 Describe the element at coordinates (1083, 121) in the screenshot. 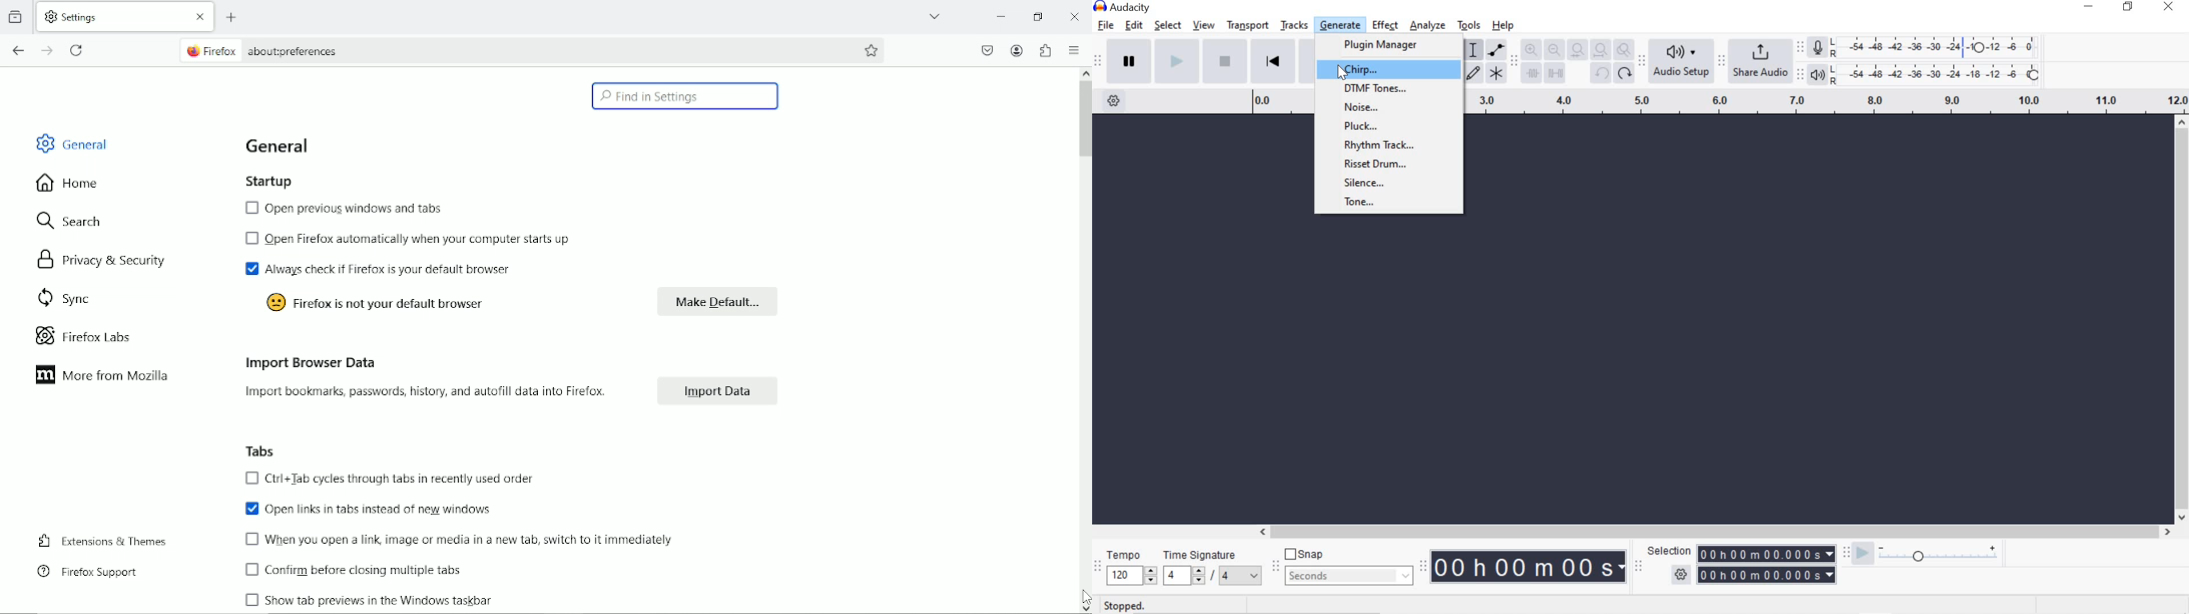

I see `vertical scrollbar` at that location.